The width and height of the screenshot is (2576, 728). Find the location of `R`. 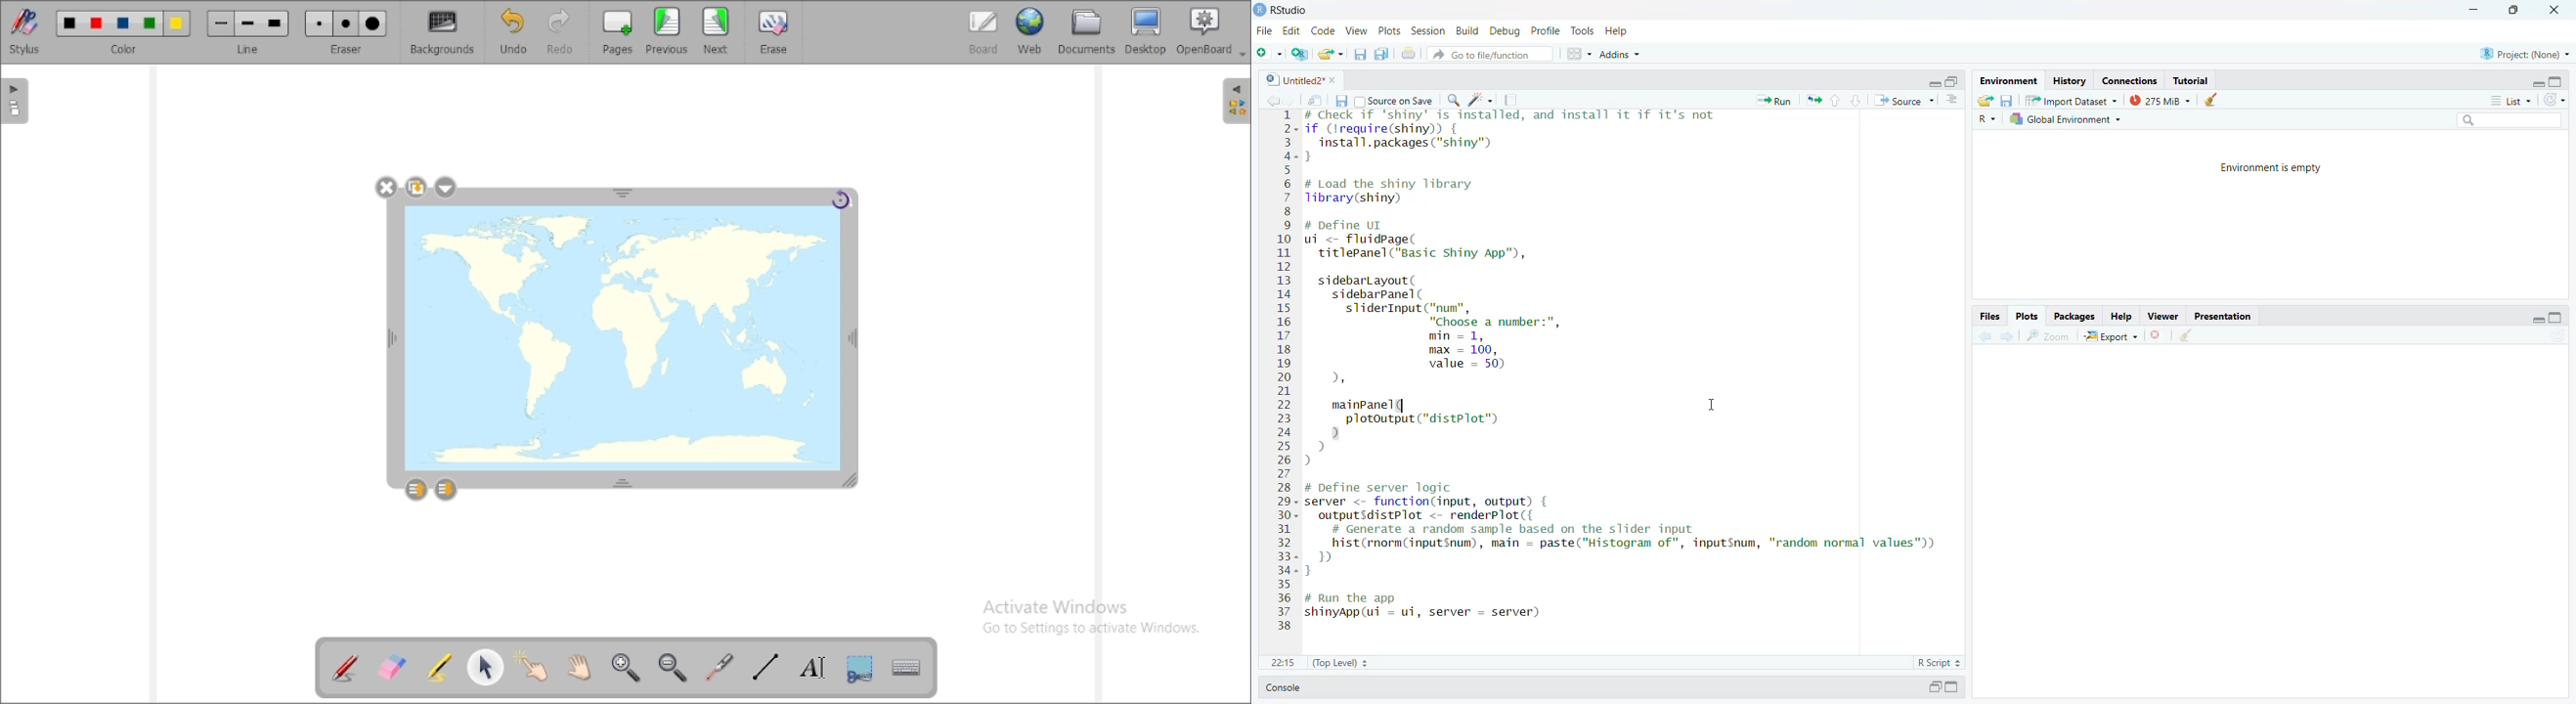

R is located at coordinates (1987, 119).